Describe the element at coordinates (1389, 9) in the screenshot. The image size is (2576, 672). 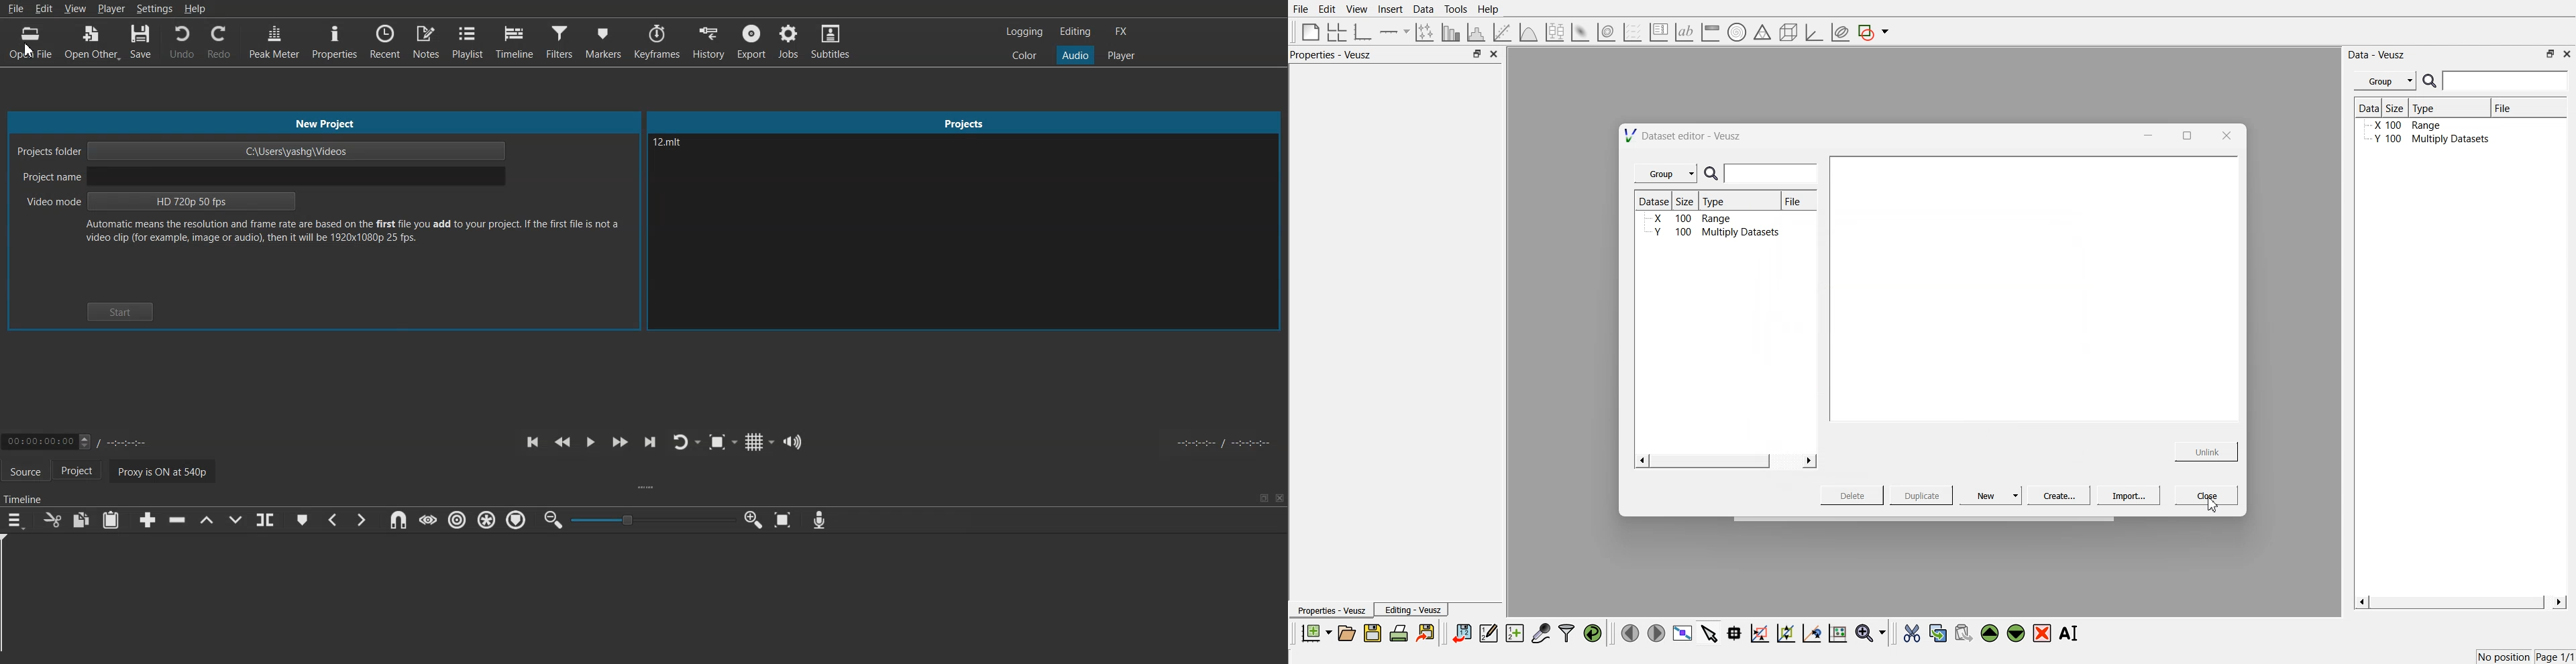
I see `Insert` at that location.